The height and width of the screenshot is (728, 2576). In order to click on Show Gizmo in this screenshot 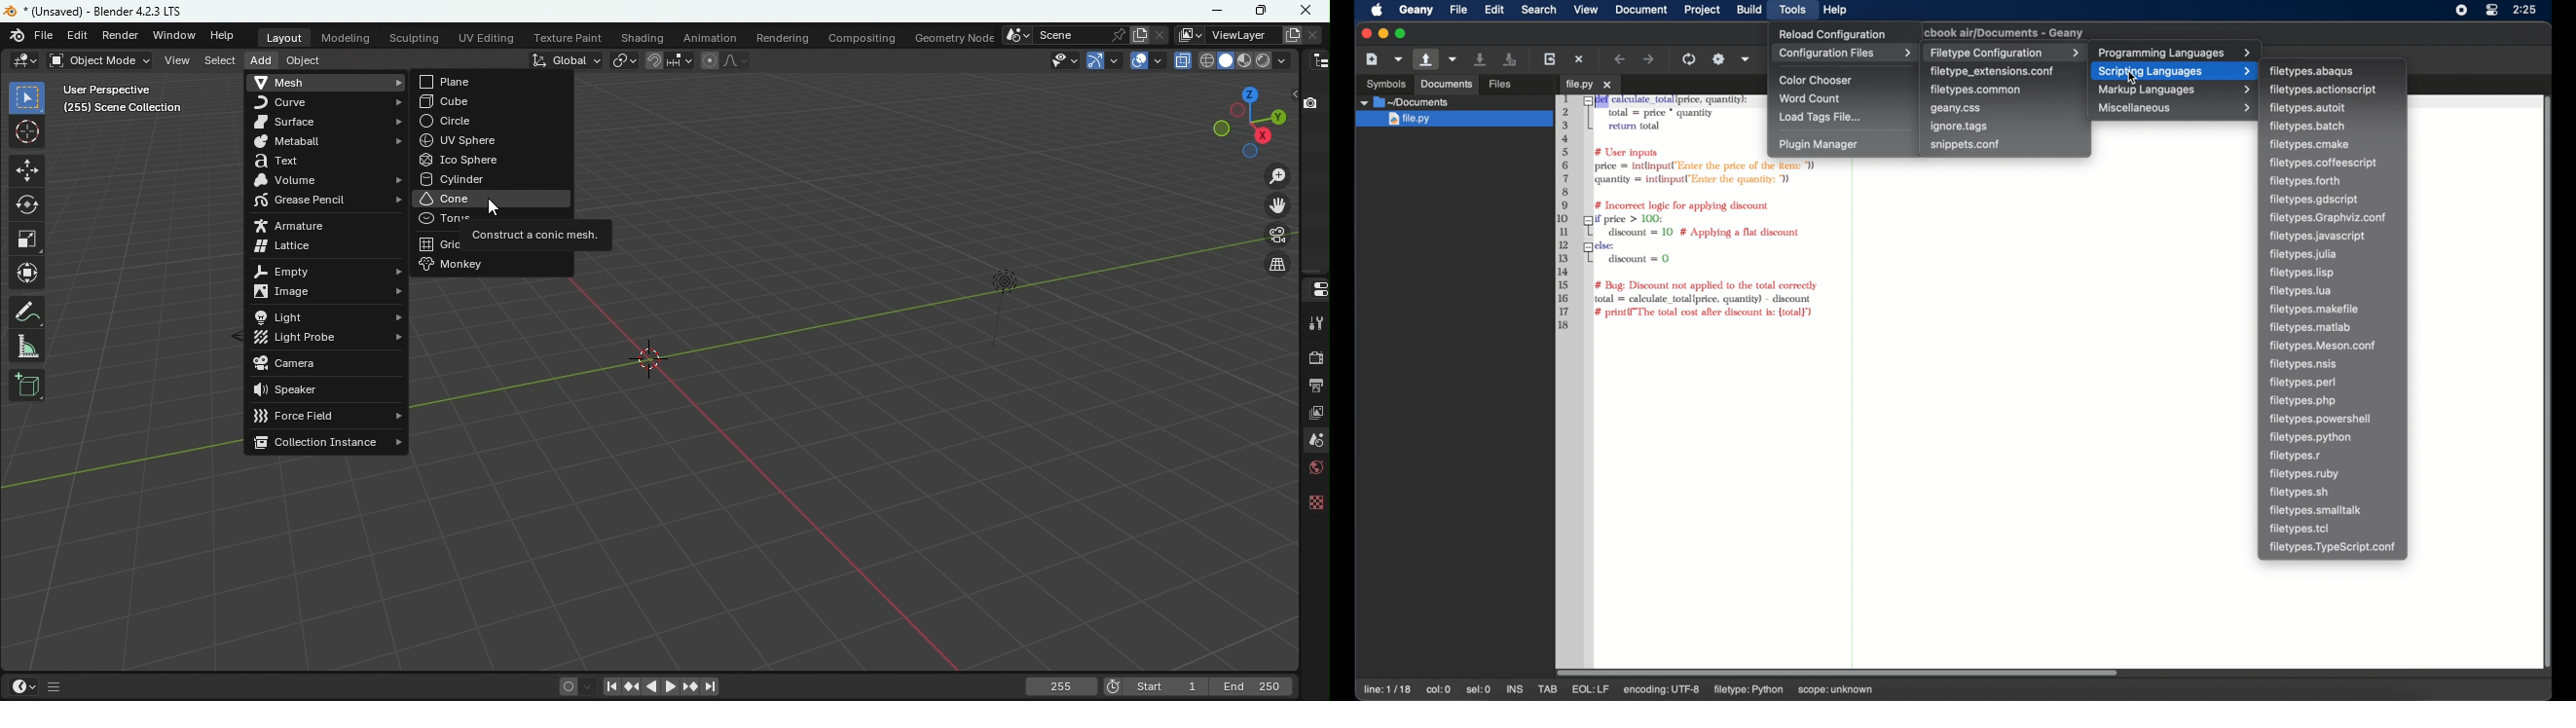, I will do `click(1095, 61)`.